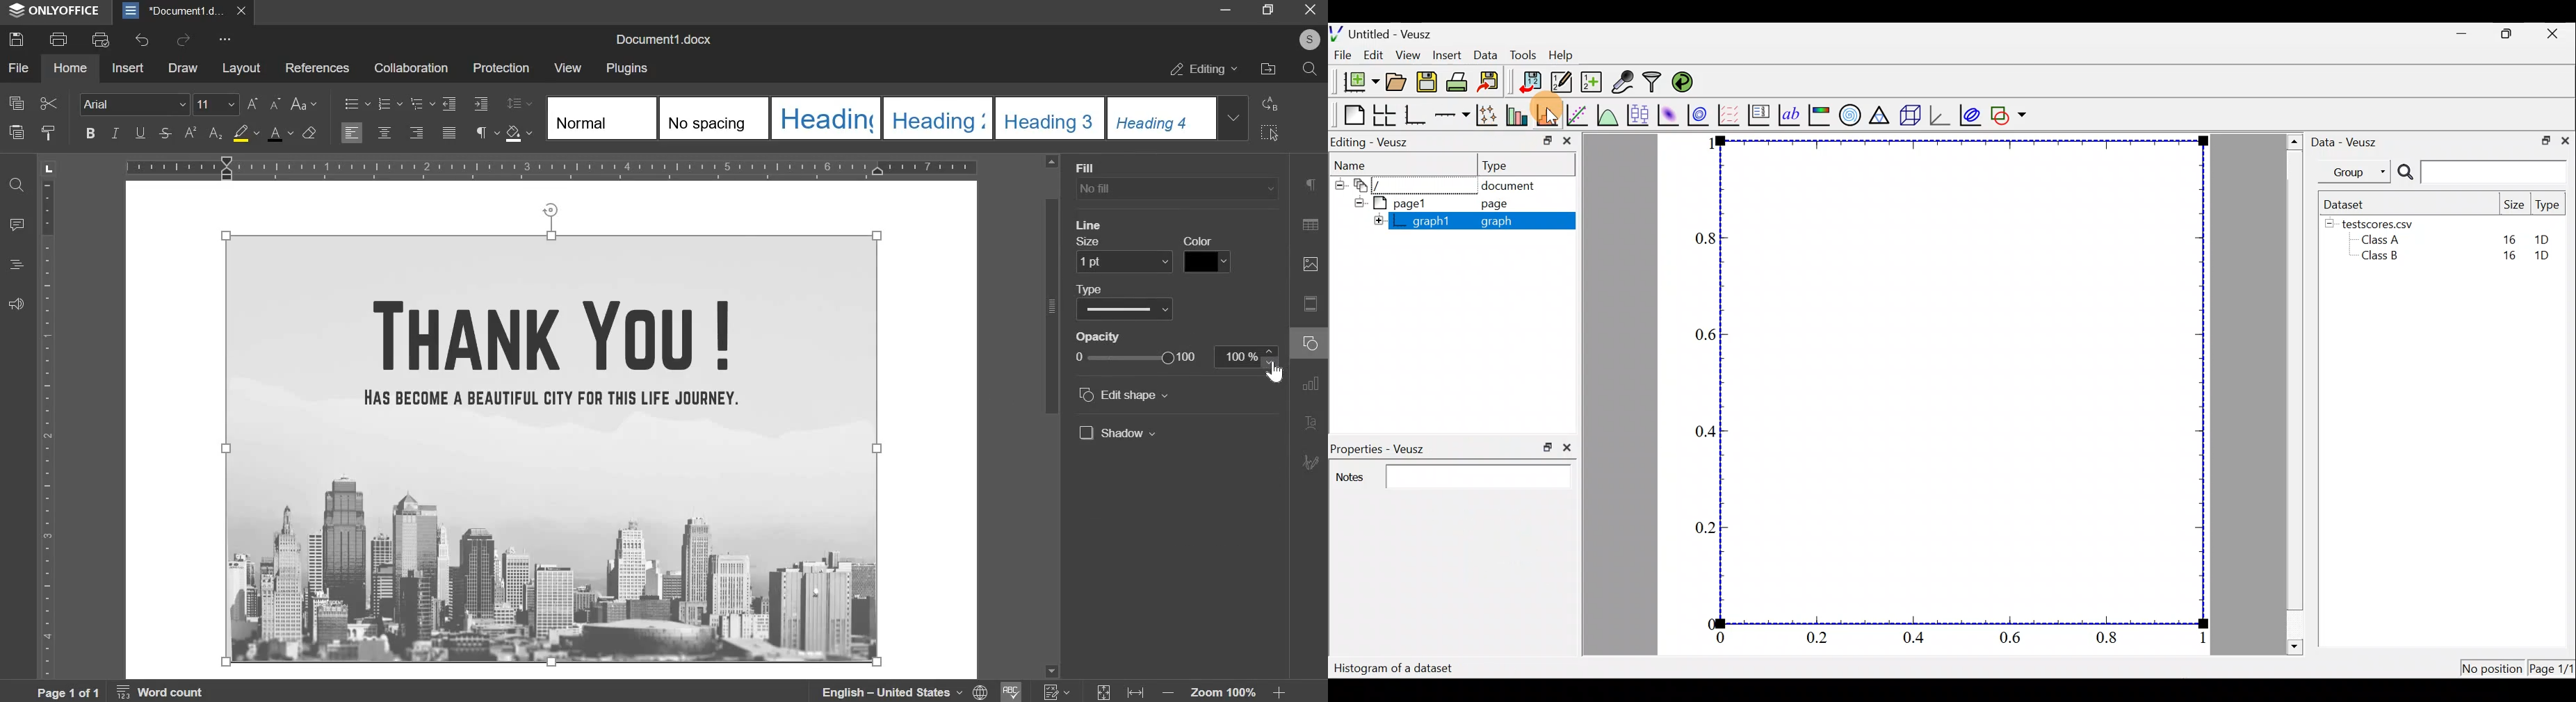 This screenshot has height=728, width=2576. What do you see at coordinates (411, 67) in the screenshot?
I see `collaboration` at bounding box center [411, 67].